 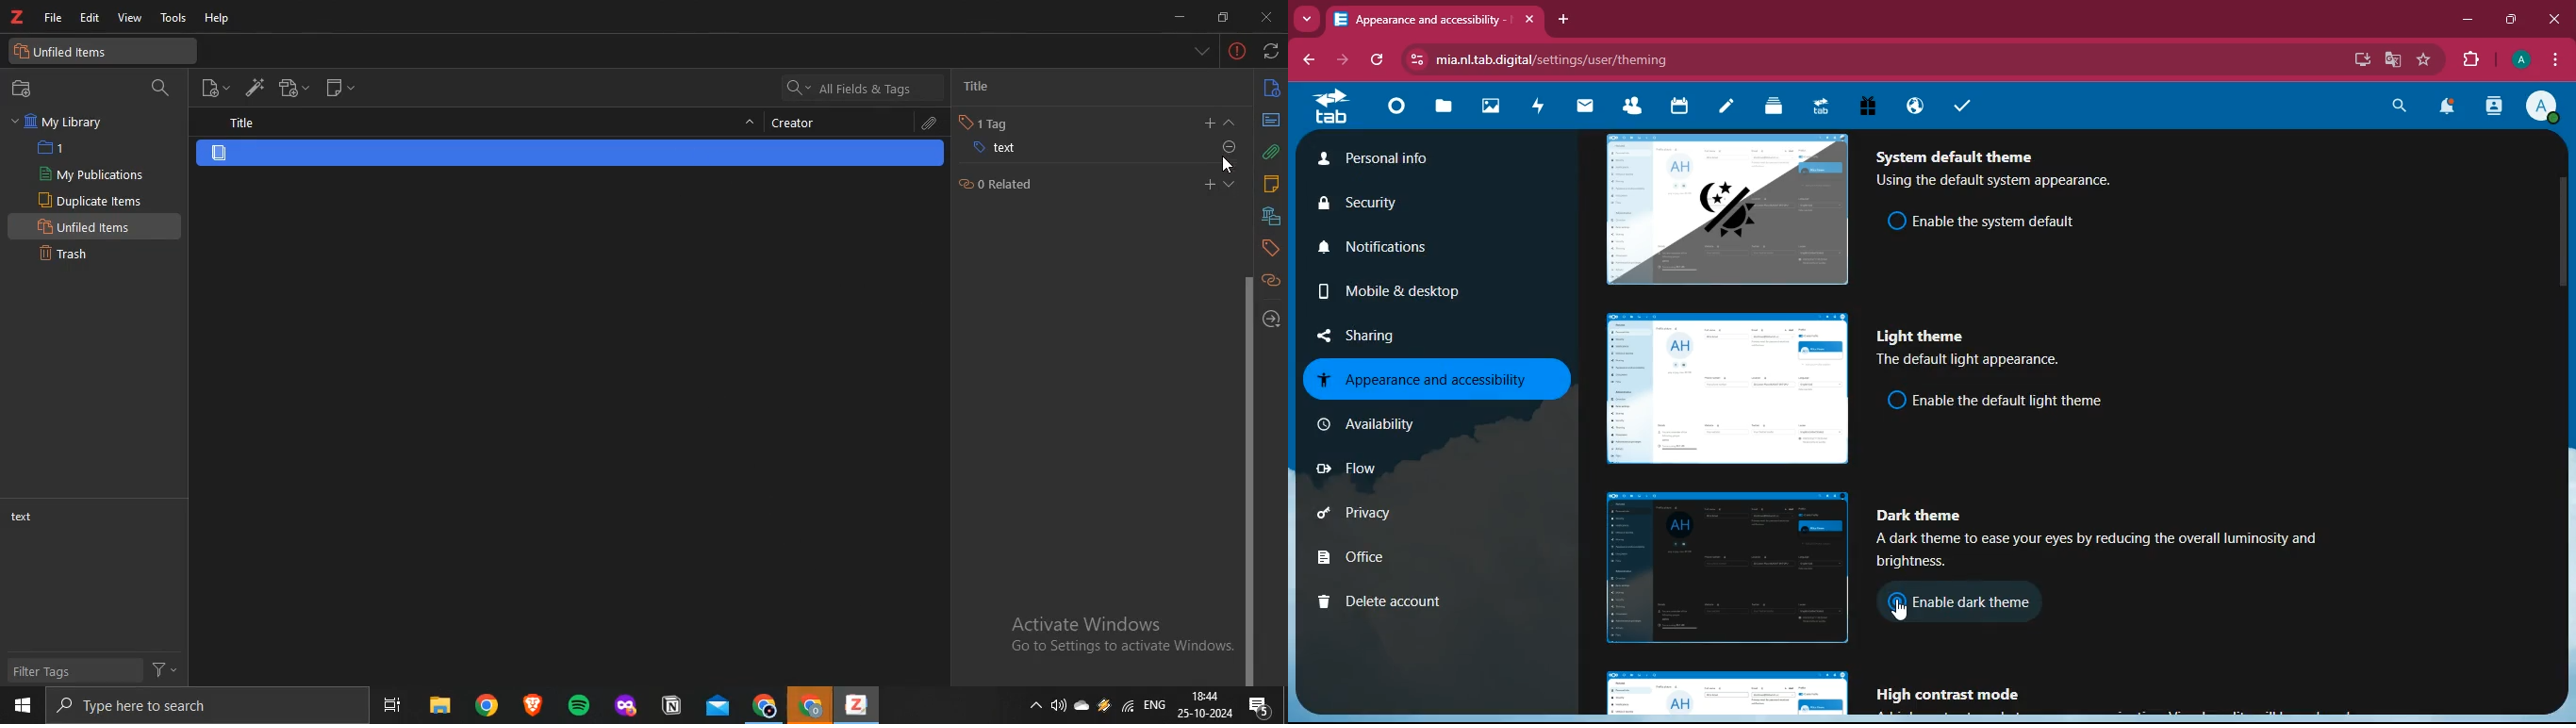 What do you see at coordinates (1409, 518) in the screenshot?
I see `privacy` at bounding box center [1409, 518].